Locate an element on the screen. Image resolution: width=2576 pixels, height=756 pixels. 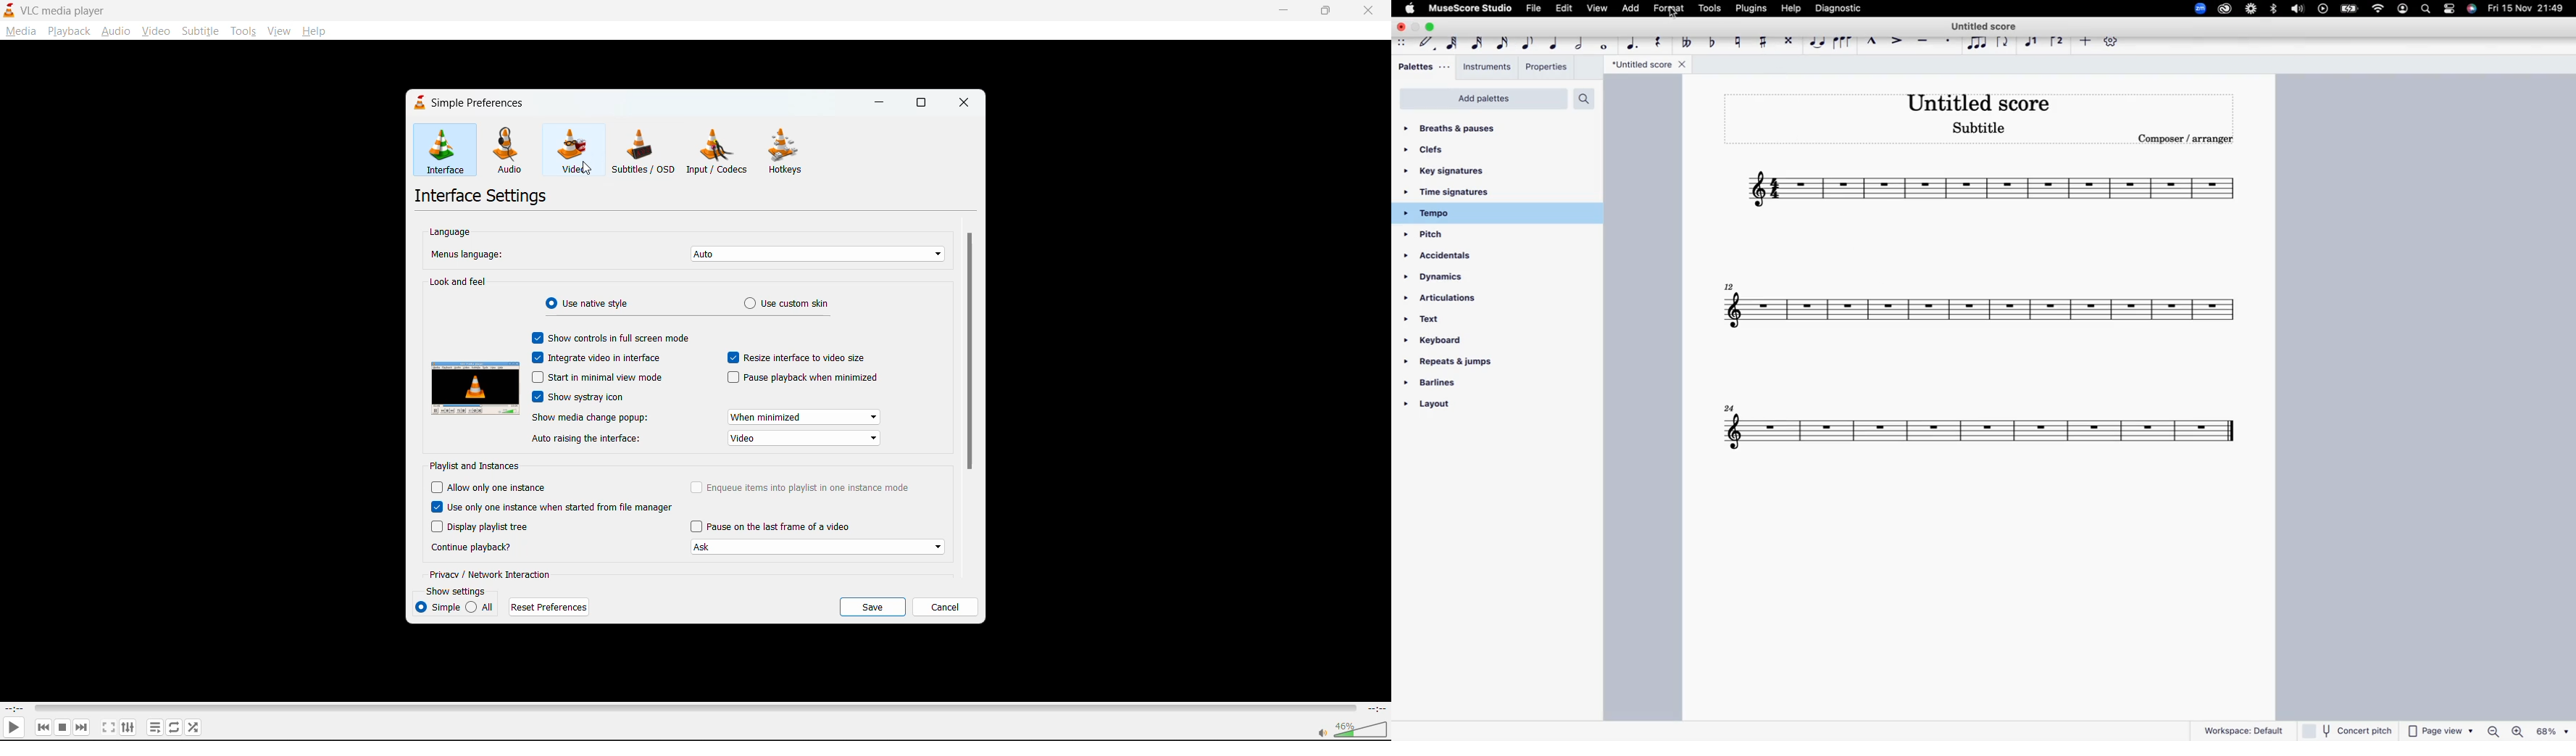
repeats & jumps is located at coordinates (1450, 363).